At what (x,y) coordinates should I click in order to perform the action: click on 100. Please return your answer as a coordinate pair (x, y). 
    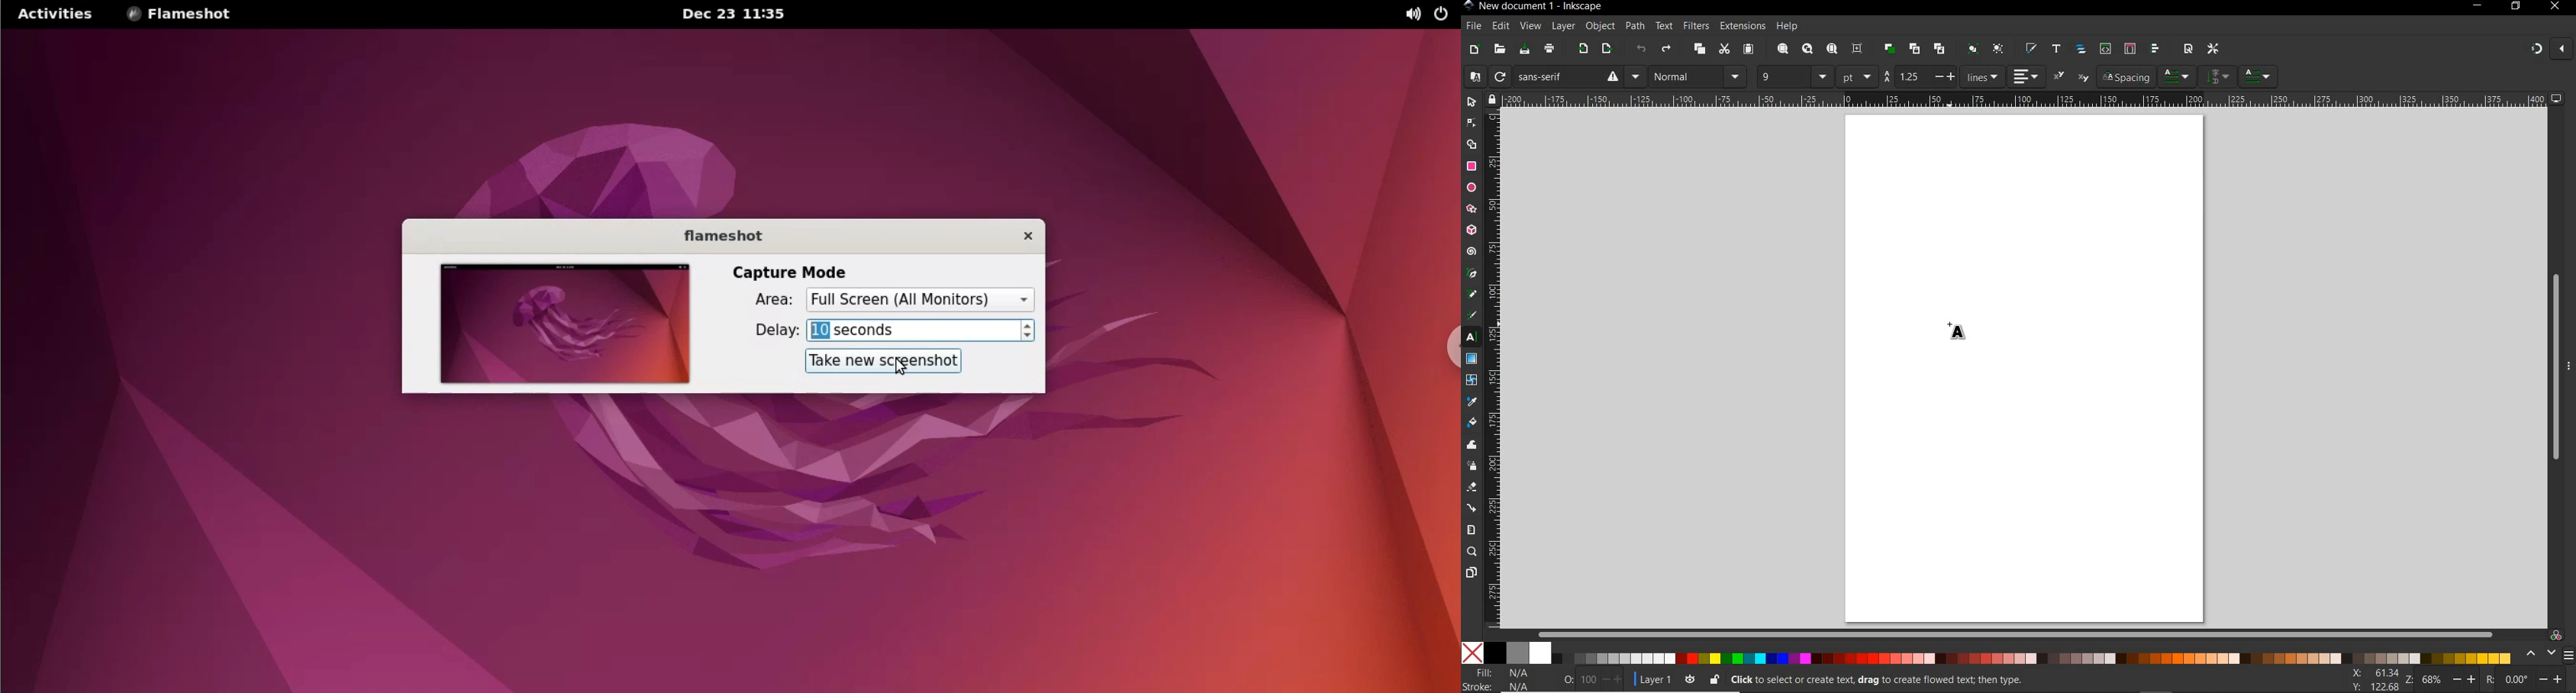
    Looking at the image, I should click on (1587, 680).